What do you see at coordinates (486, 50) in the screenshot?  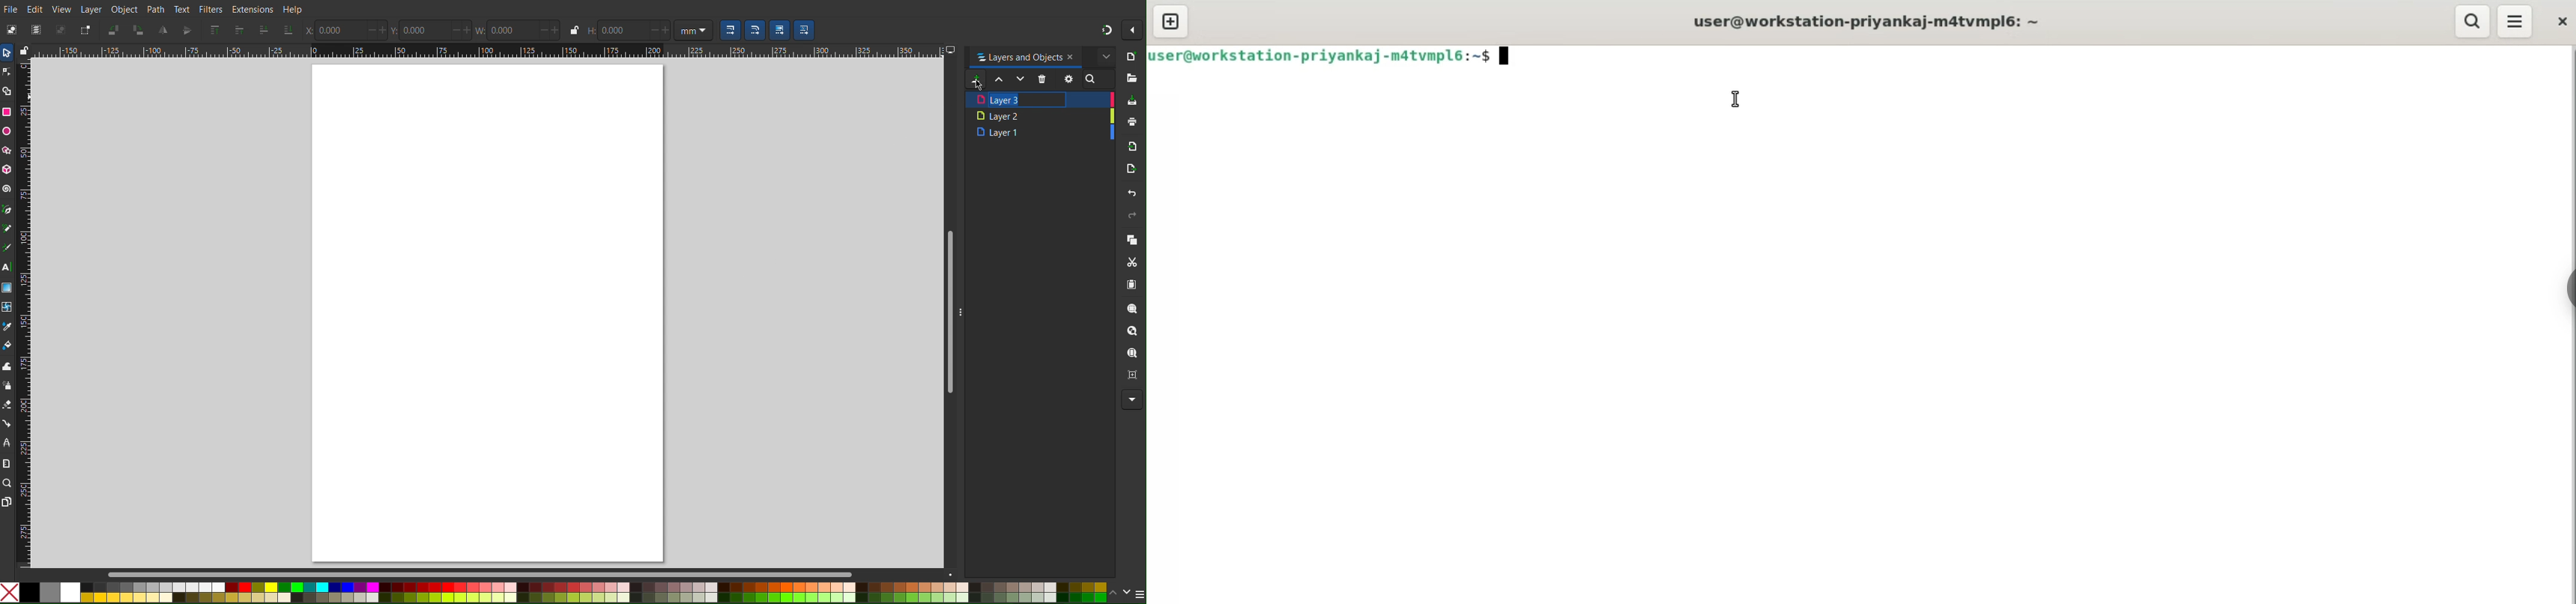 I see `Horizontal Ruler` at bounding box center [486, 50].